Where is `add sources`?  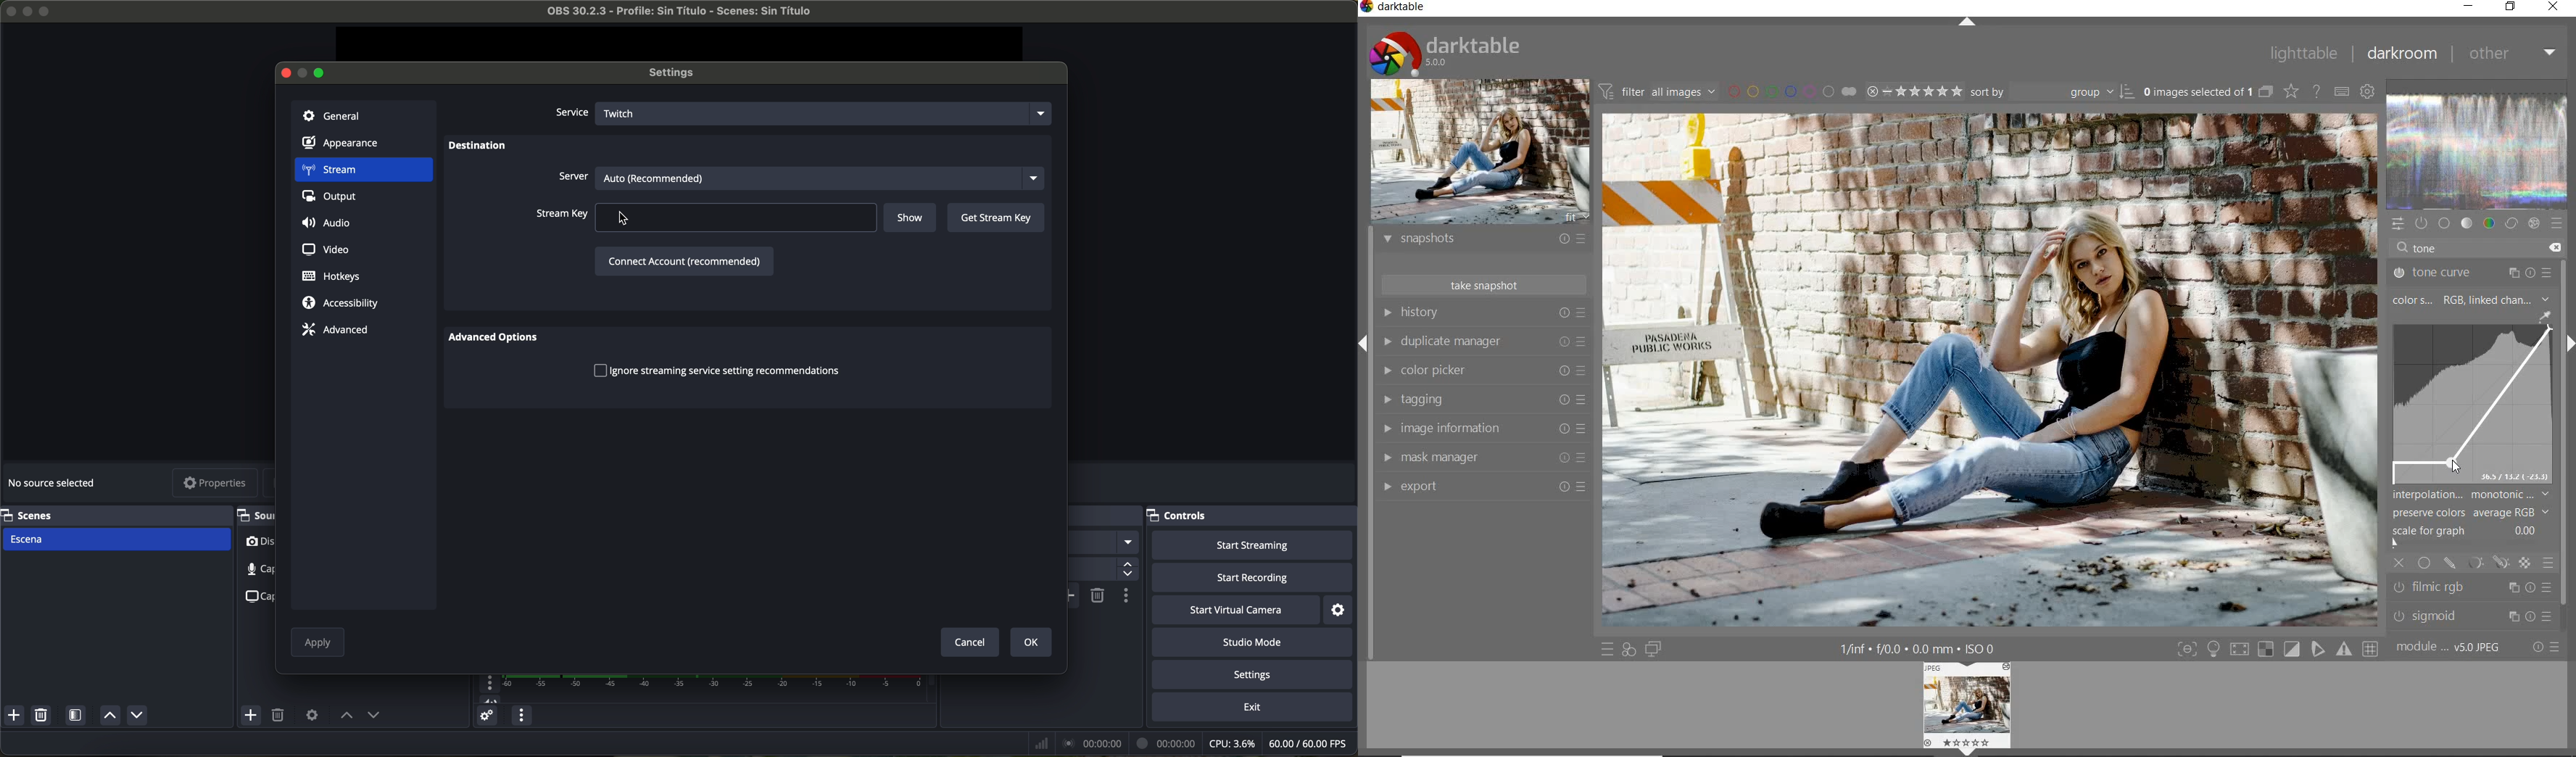 add sources is located at coordinates (252, 716).